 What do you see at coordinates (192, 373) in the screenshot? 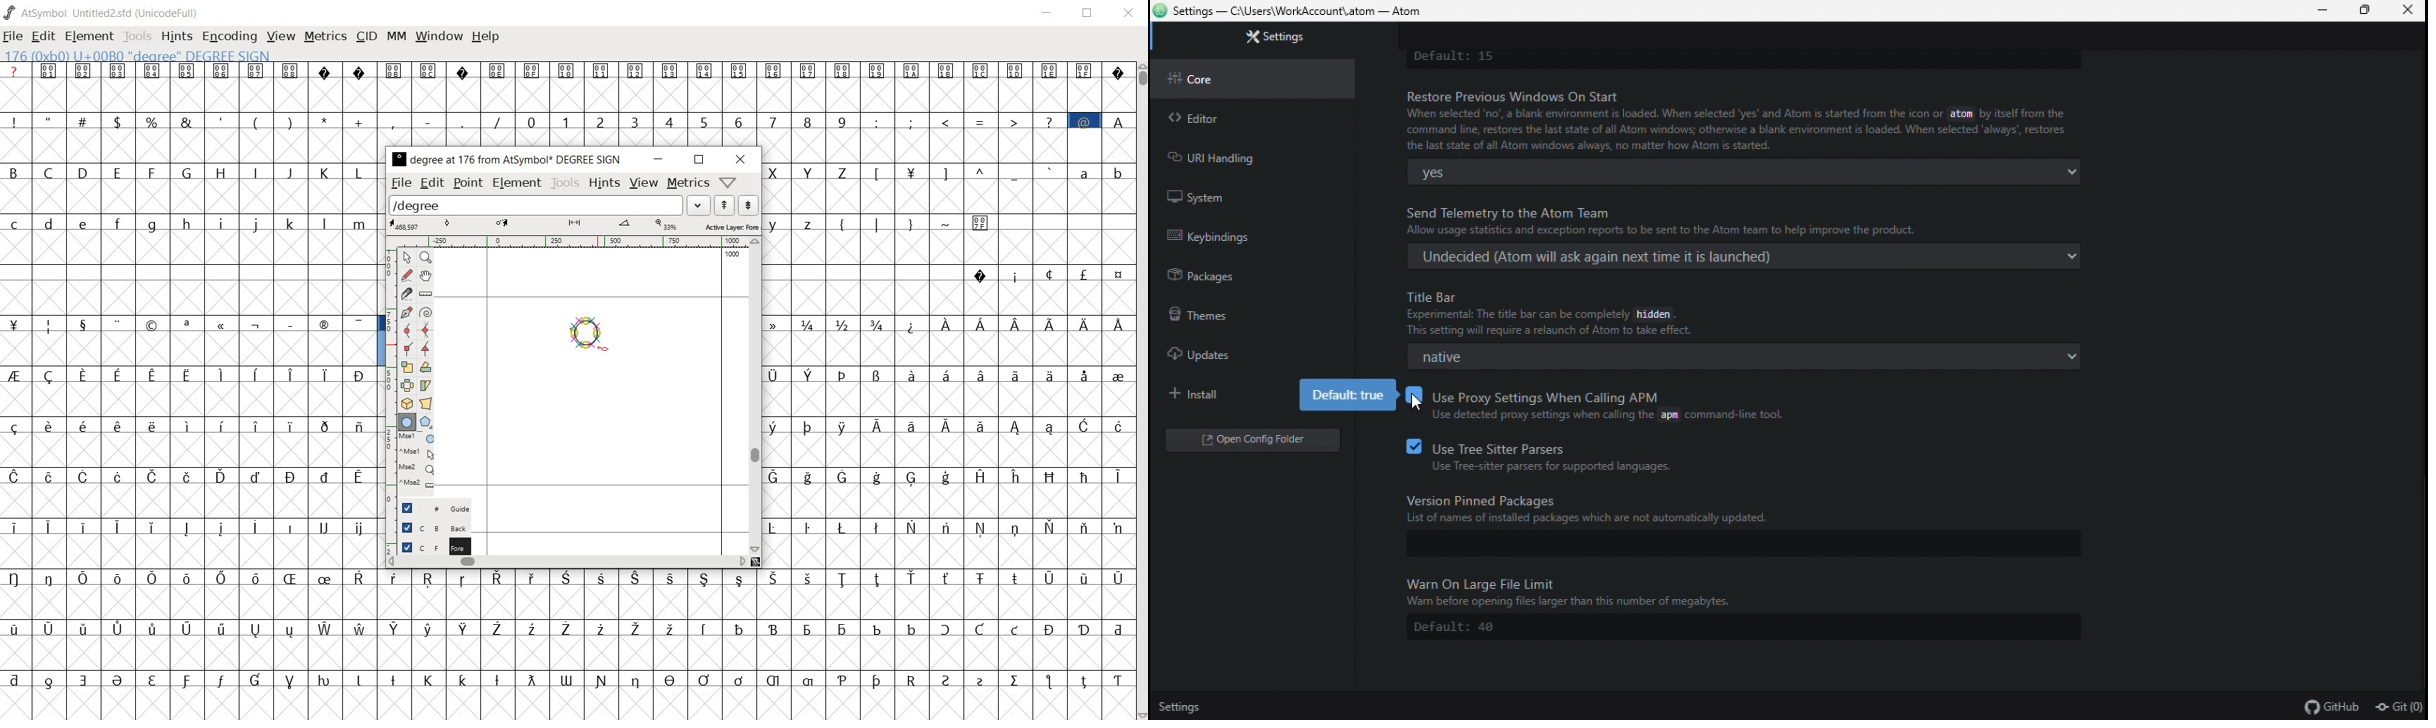
I see `special letters` at bounding box center [192, 373].